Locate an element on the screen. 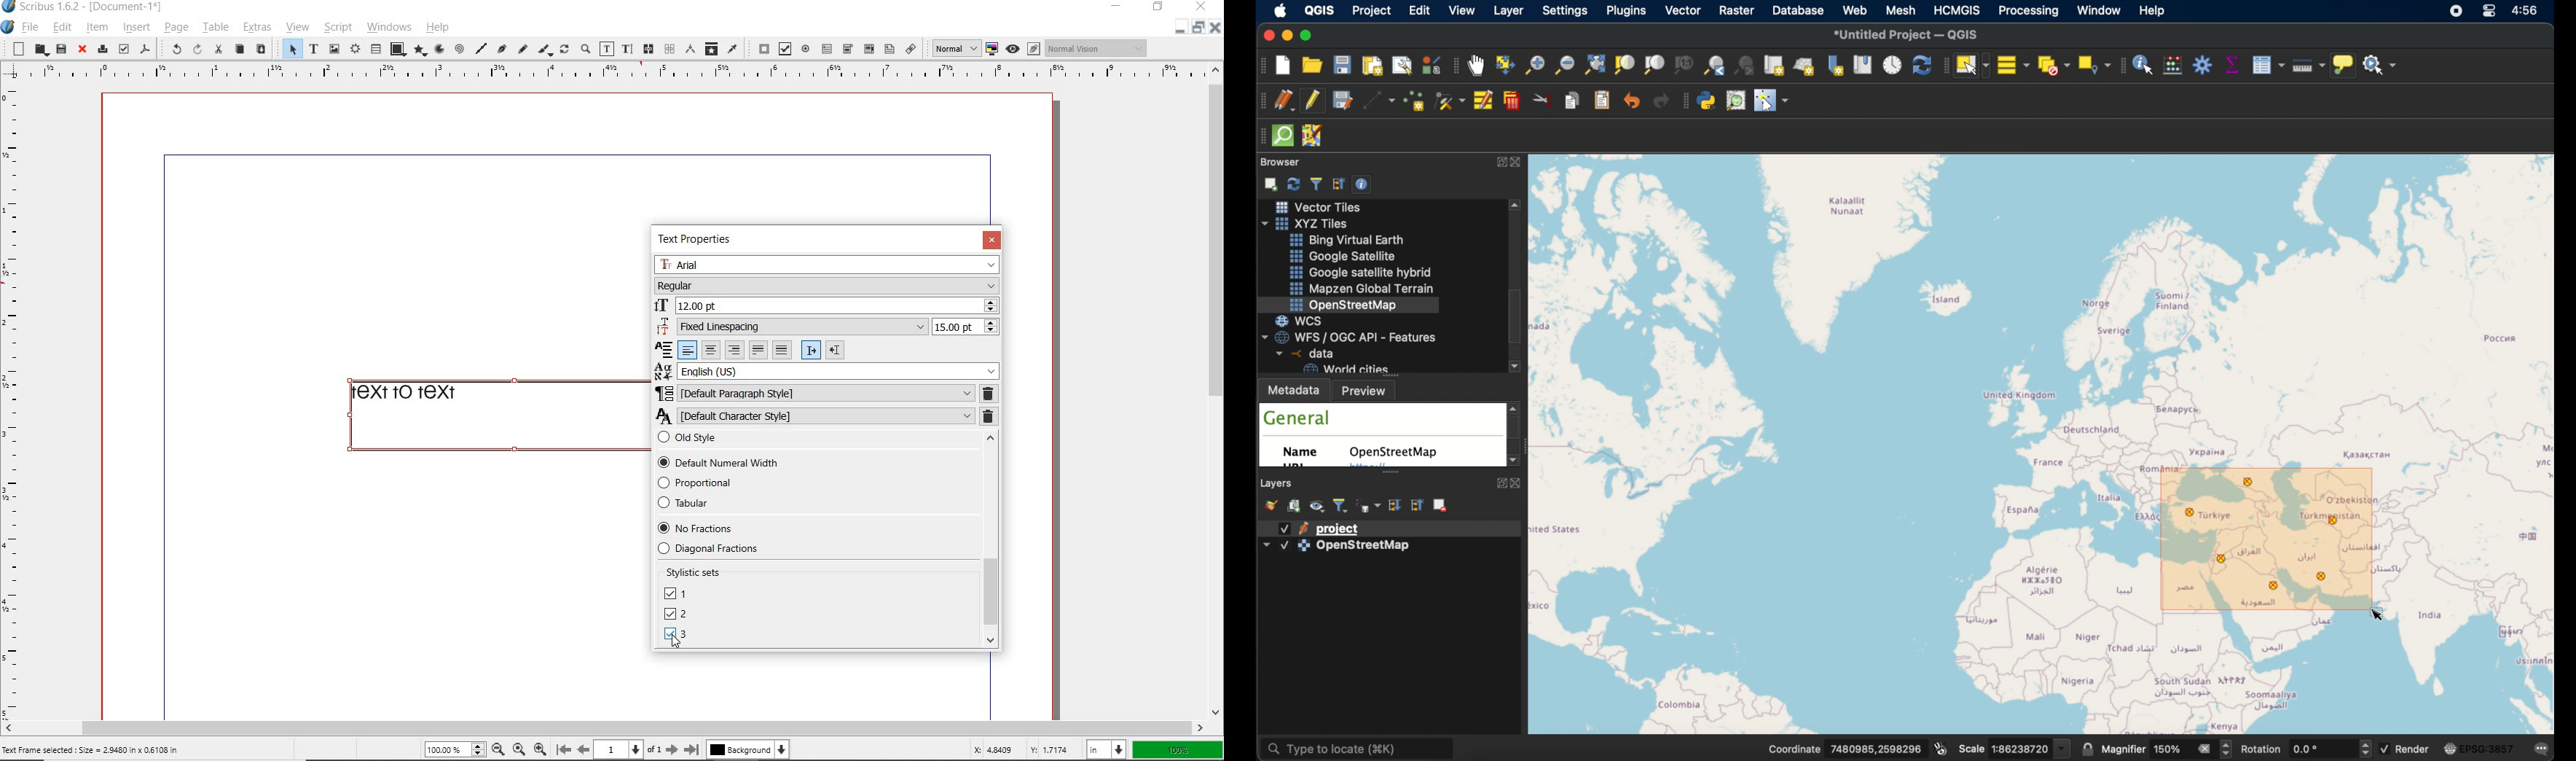  Zoom to 100% is located at coordinates (517, 749).